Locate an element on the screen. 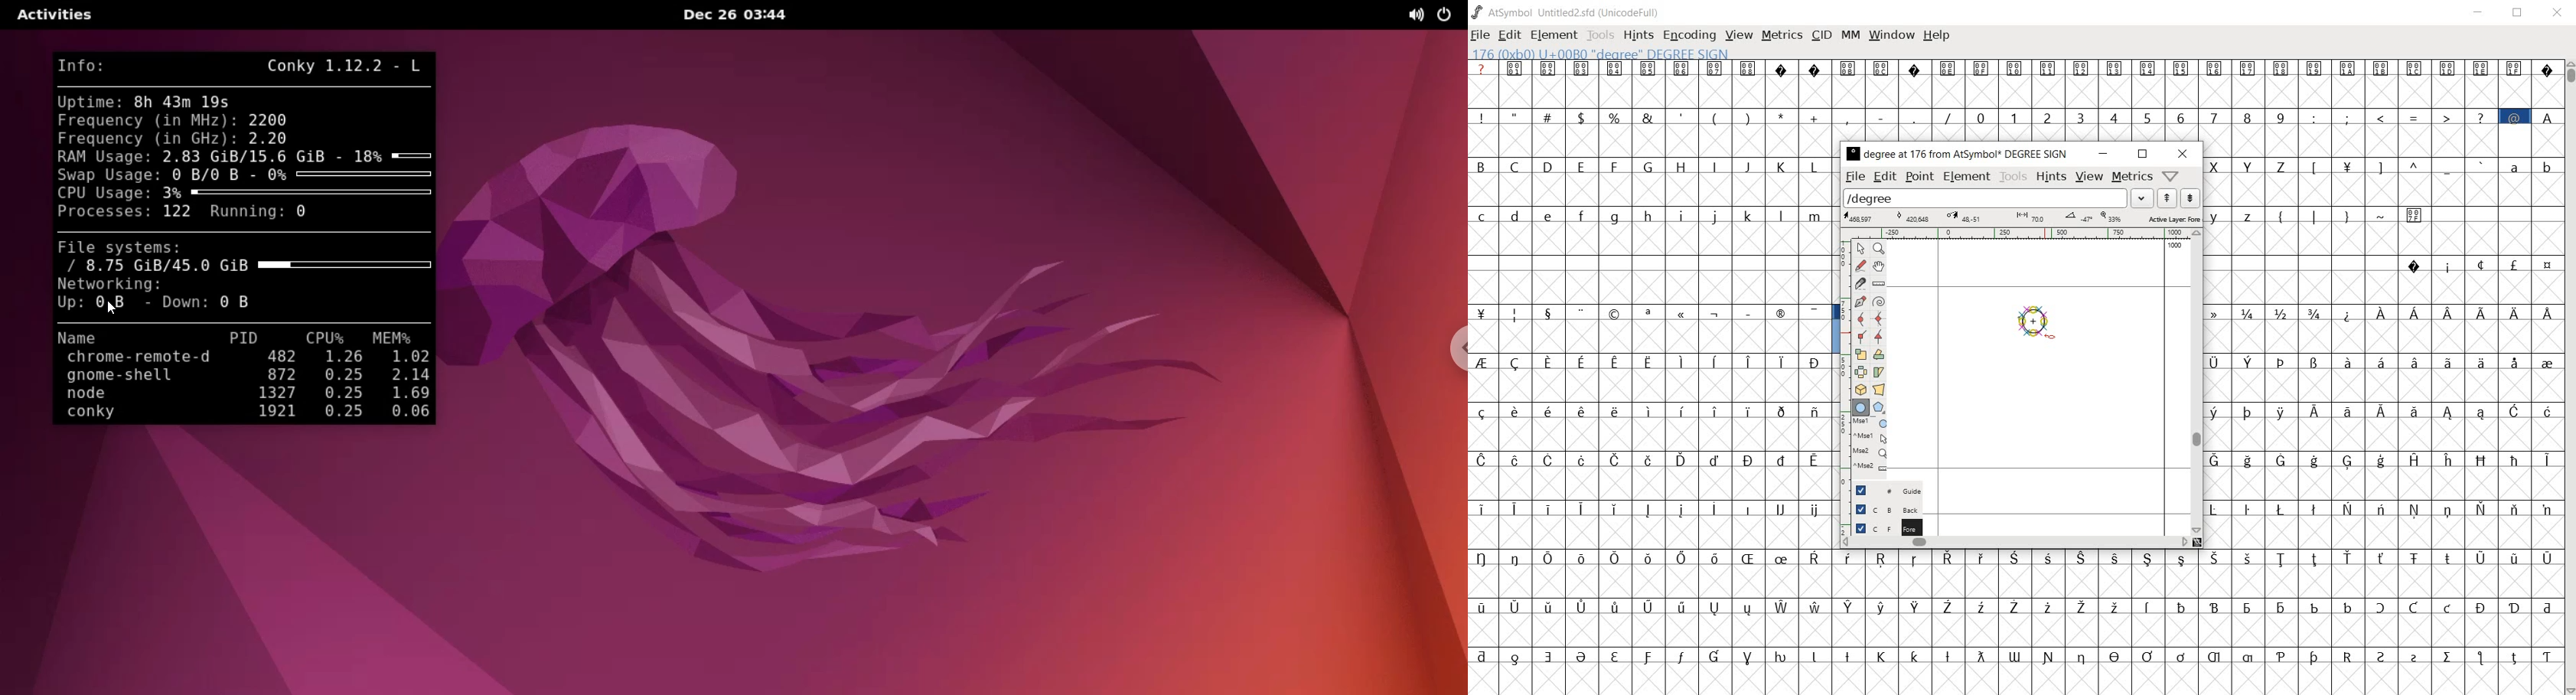 The width and height of the screenshot is (2576, 700). empty glyph slots is located at coordinates (1651, 143).